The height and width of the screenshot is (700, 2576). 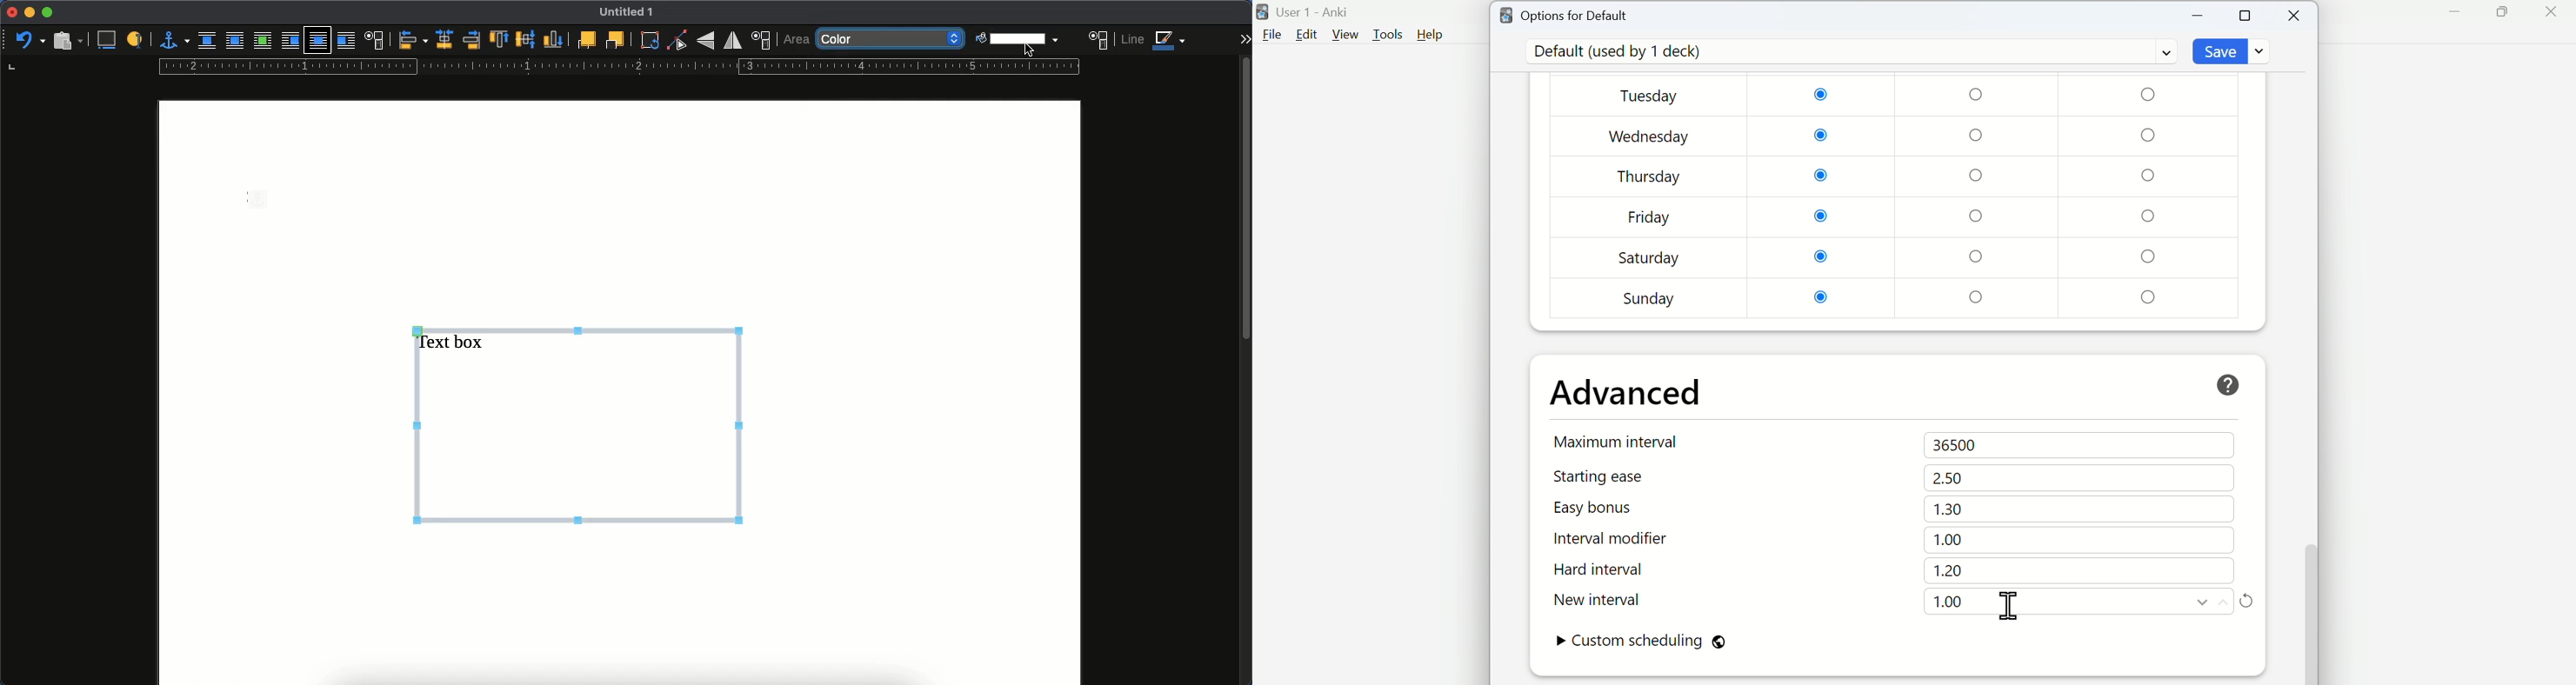 I want to click on File, so click(x=1270, y=35).